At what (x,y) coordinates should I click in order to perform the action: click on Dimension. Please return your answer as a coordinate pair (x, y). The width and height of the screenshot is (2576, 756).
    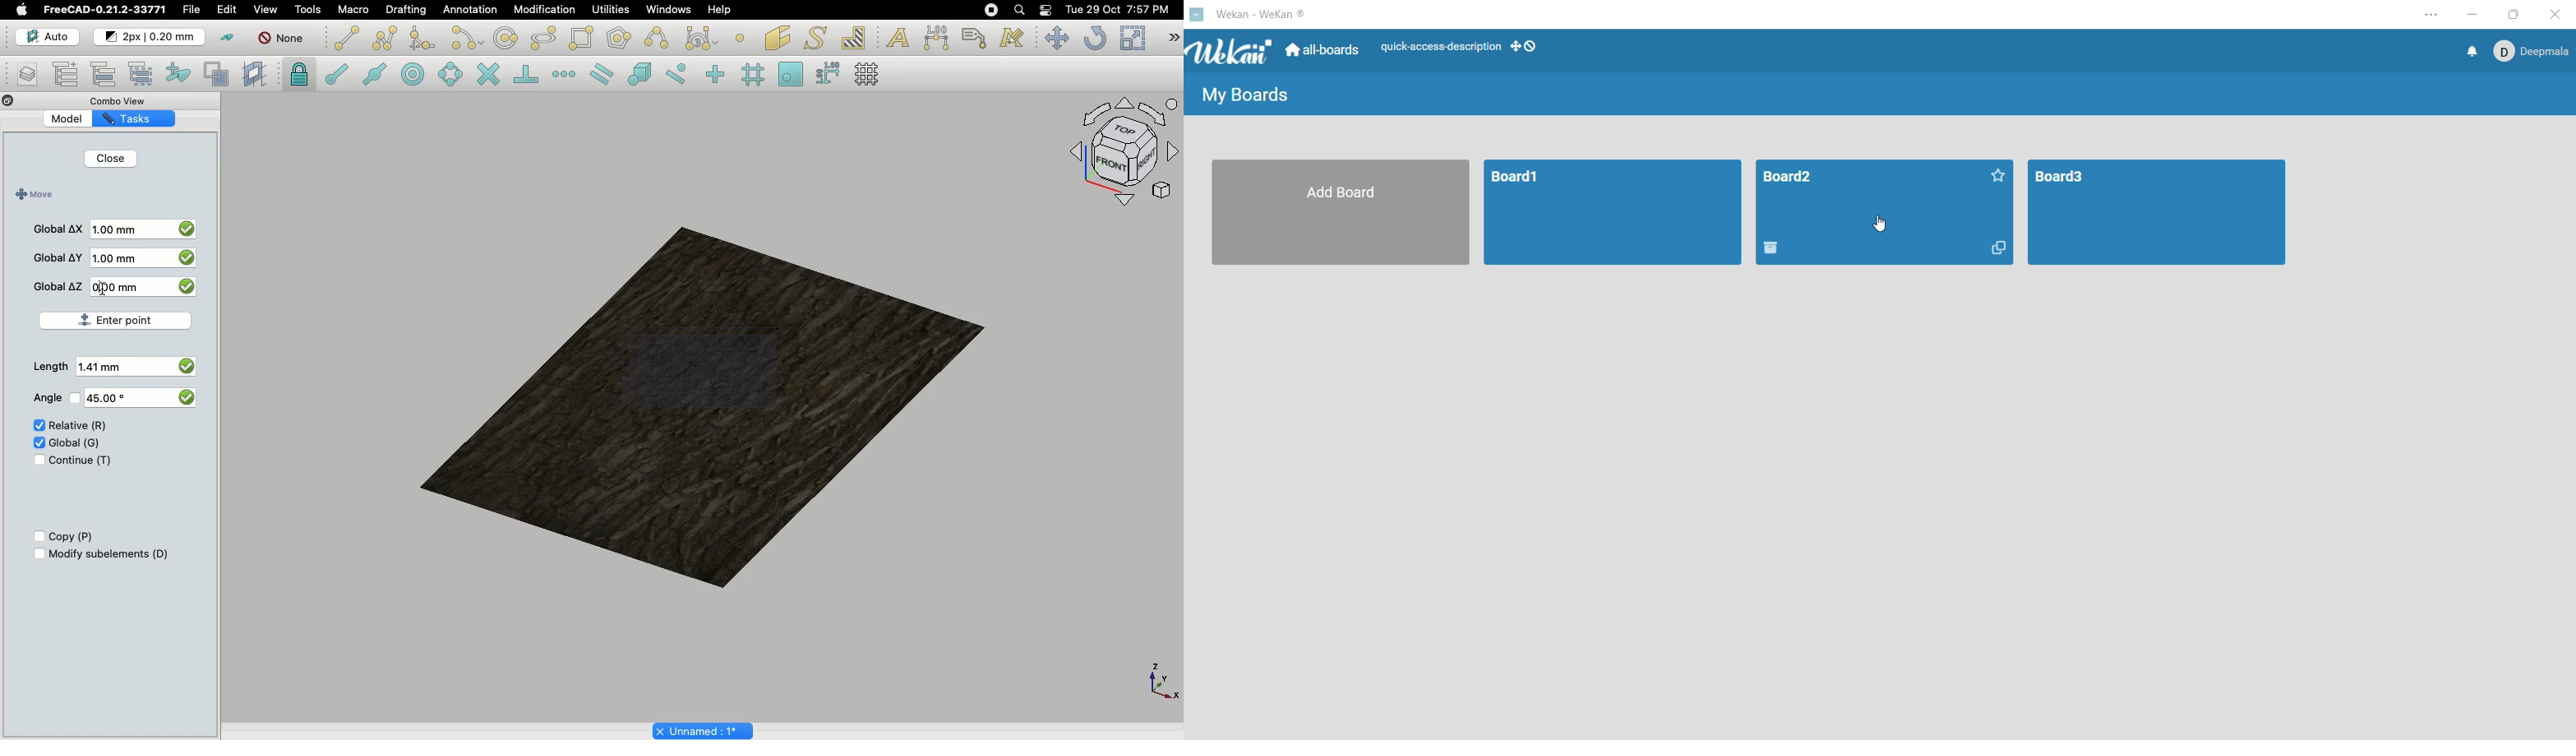
    Looking at the image, I should click on (938, 38).